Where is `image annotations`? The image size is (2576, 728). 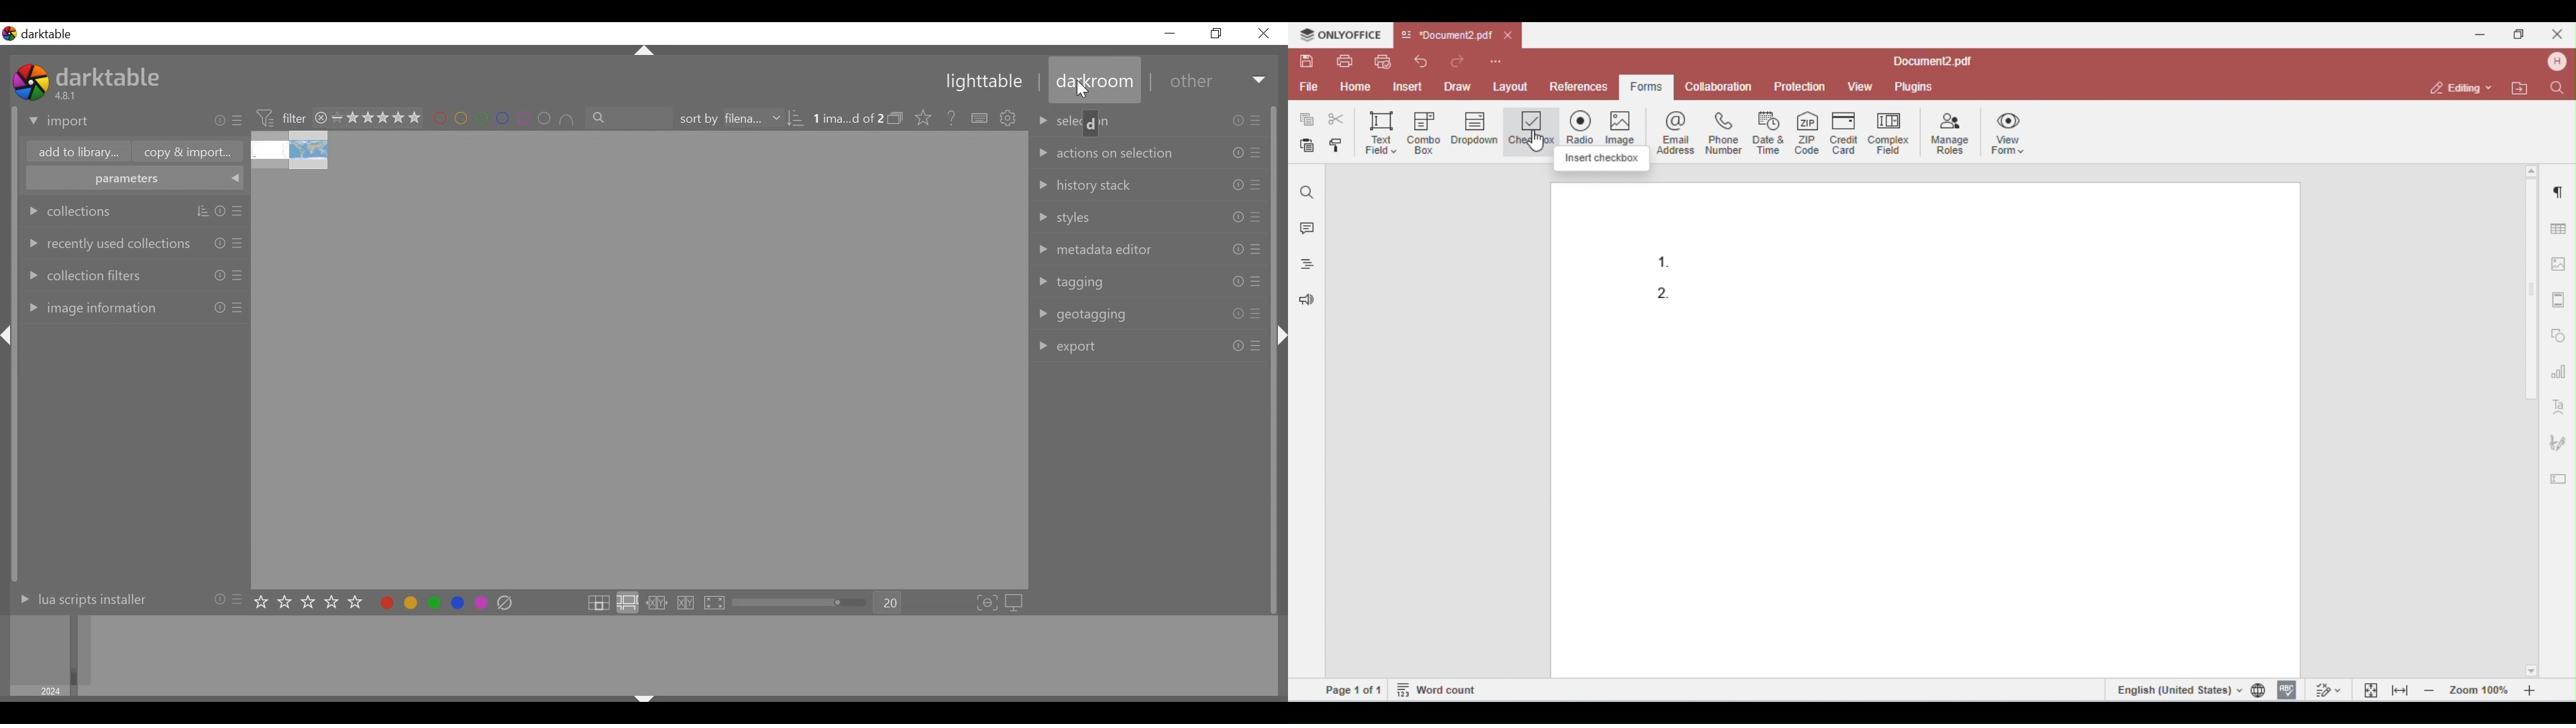 image annotations is located at coordinates (95, 308).